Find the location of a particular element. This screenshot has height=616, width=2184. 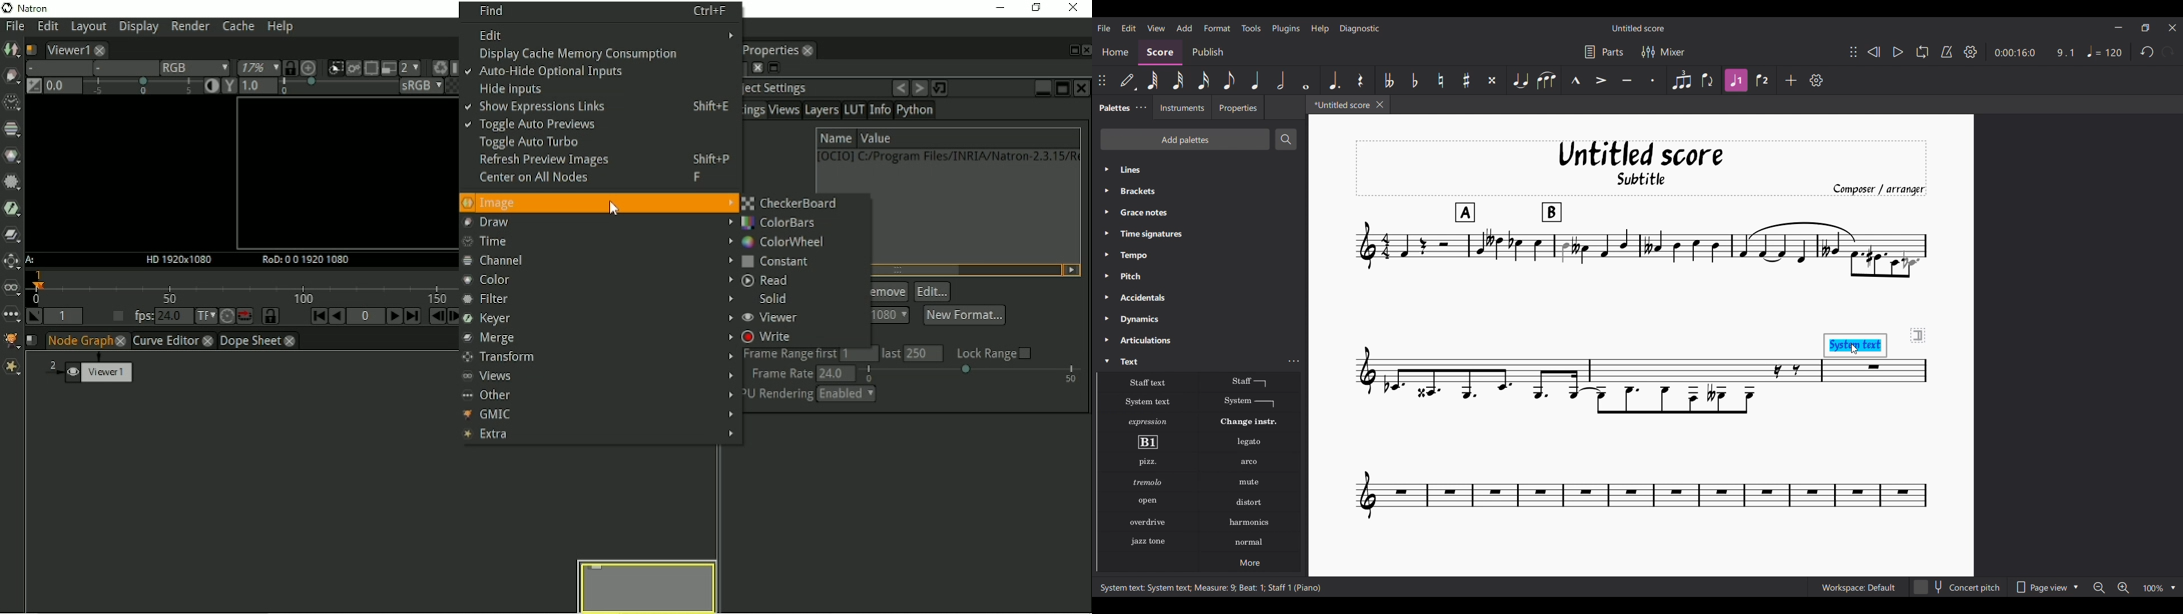

Toggle double flat is located at coordinates (1388, 80).